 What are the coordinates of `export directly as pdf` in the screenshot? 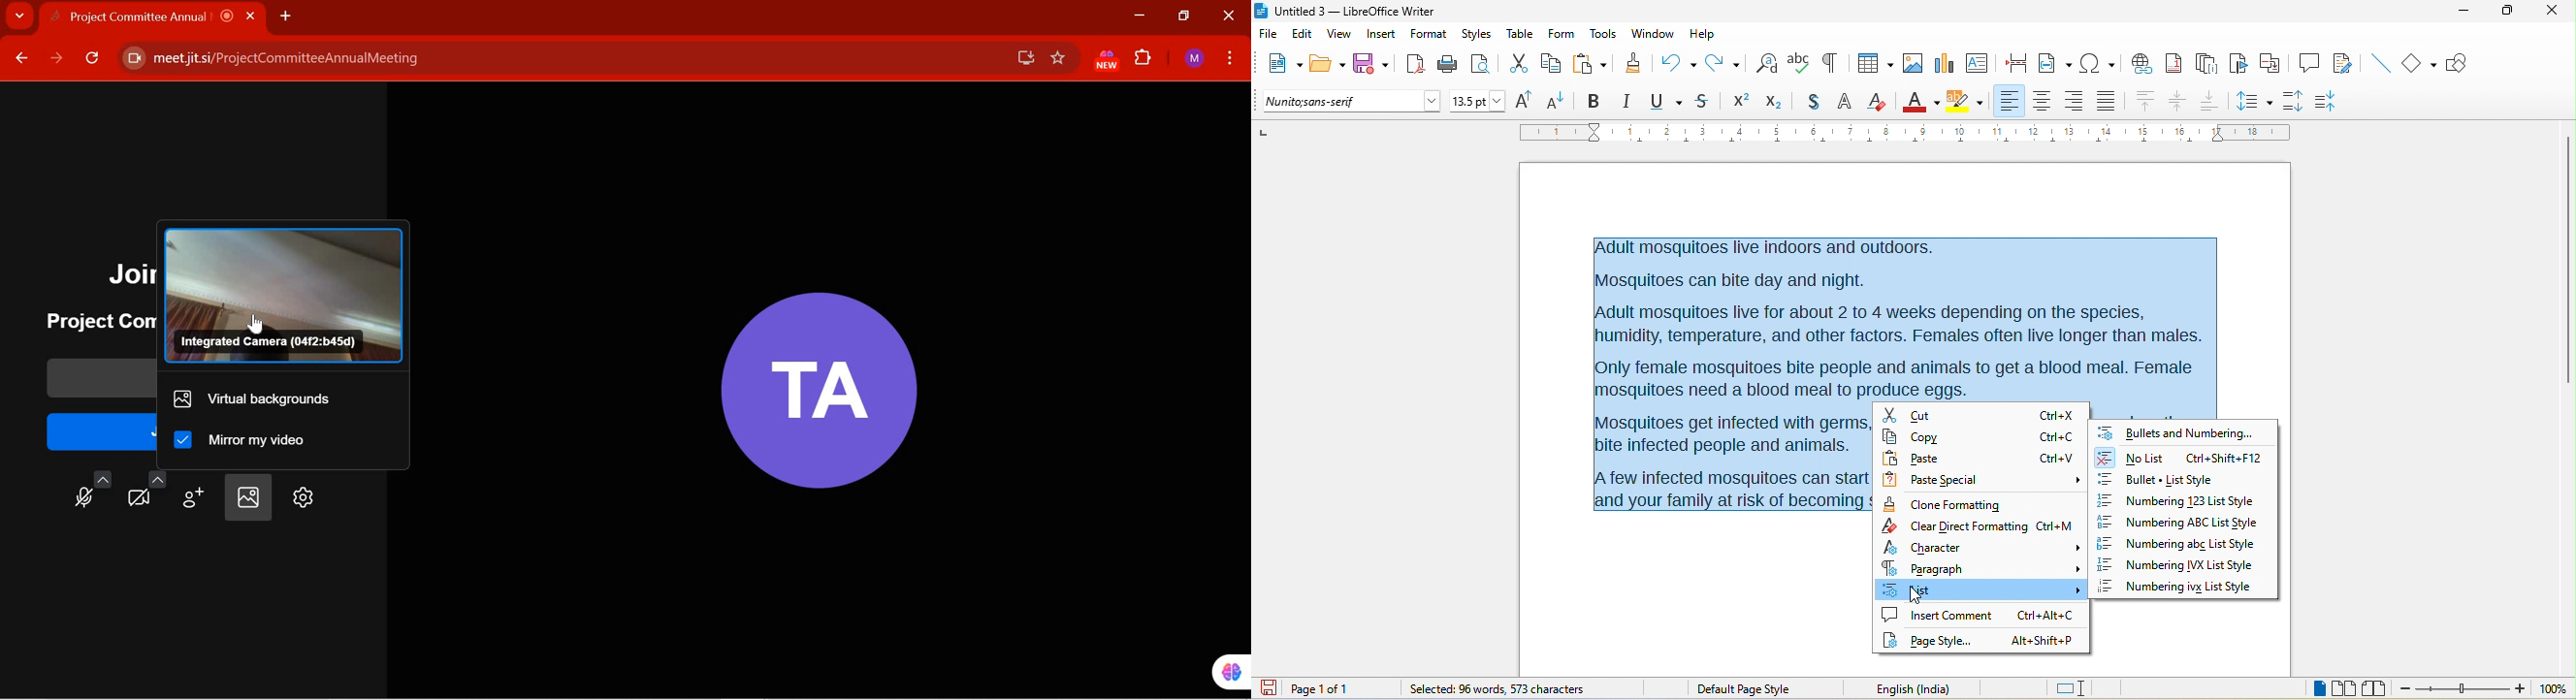 It's located at (1414, 64).